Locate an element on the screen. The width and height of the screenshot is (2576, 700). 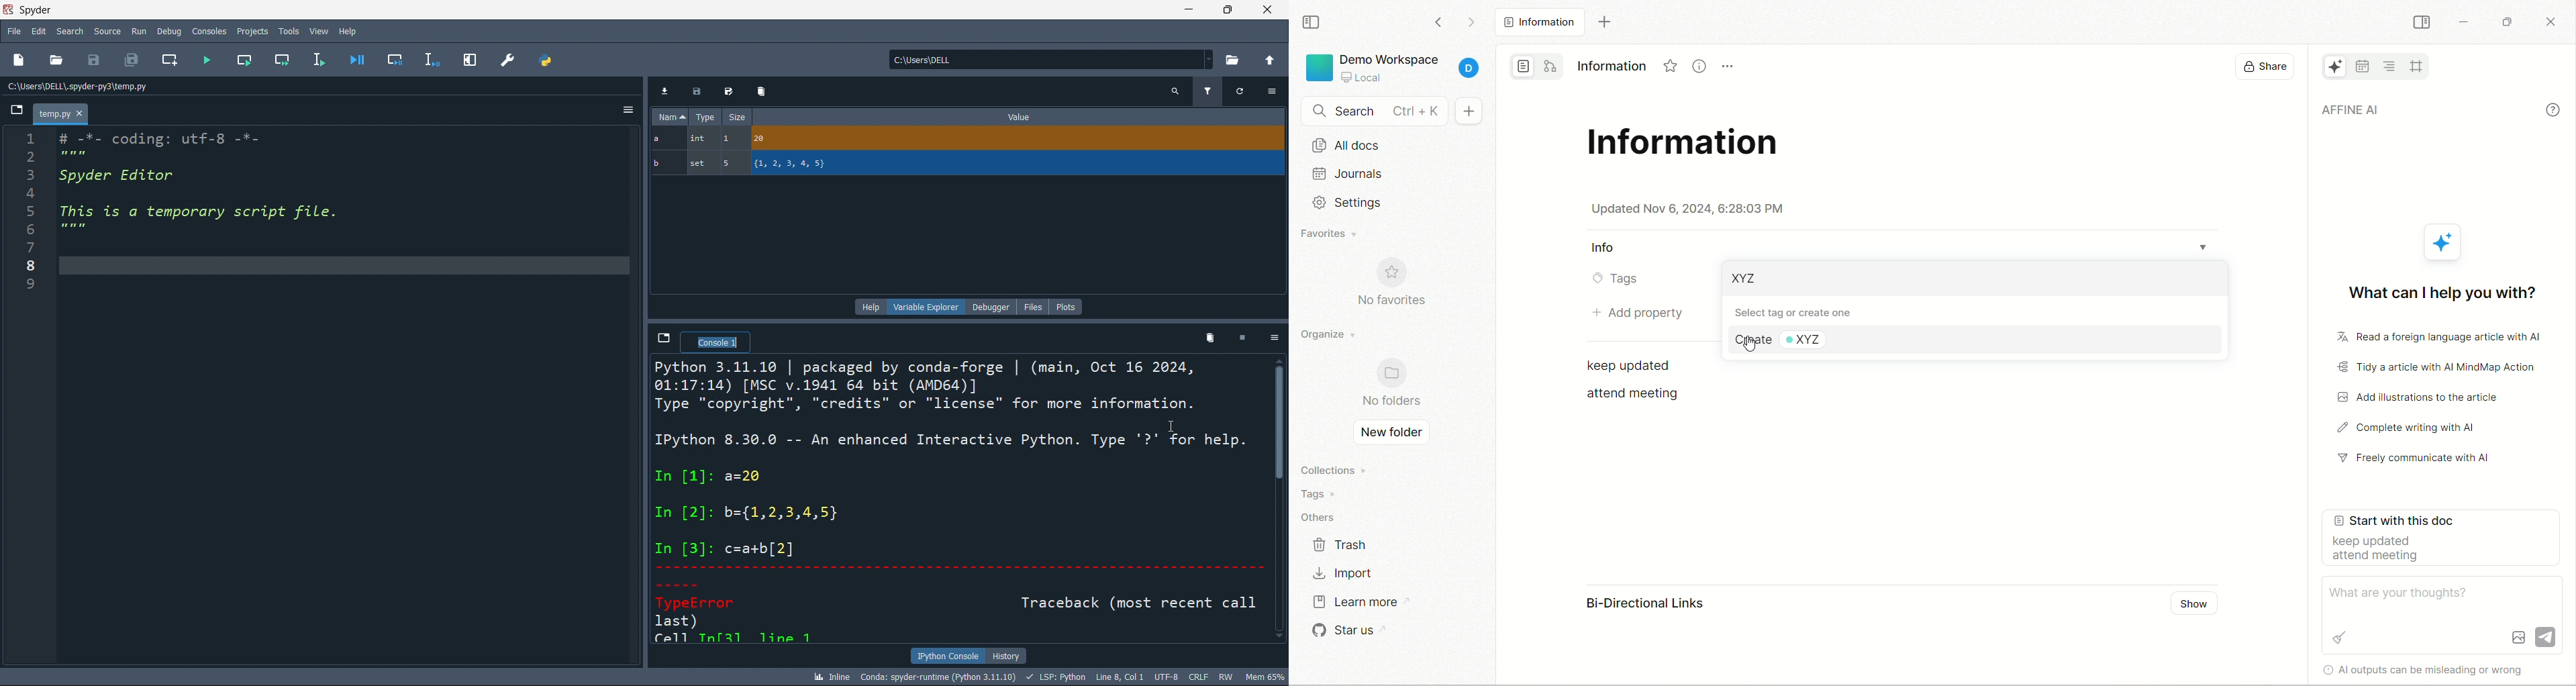
debug cell is located at coordinates (388, 60).